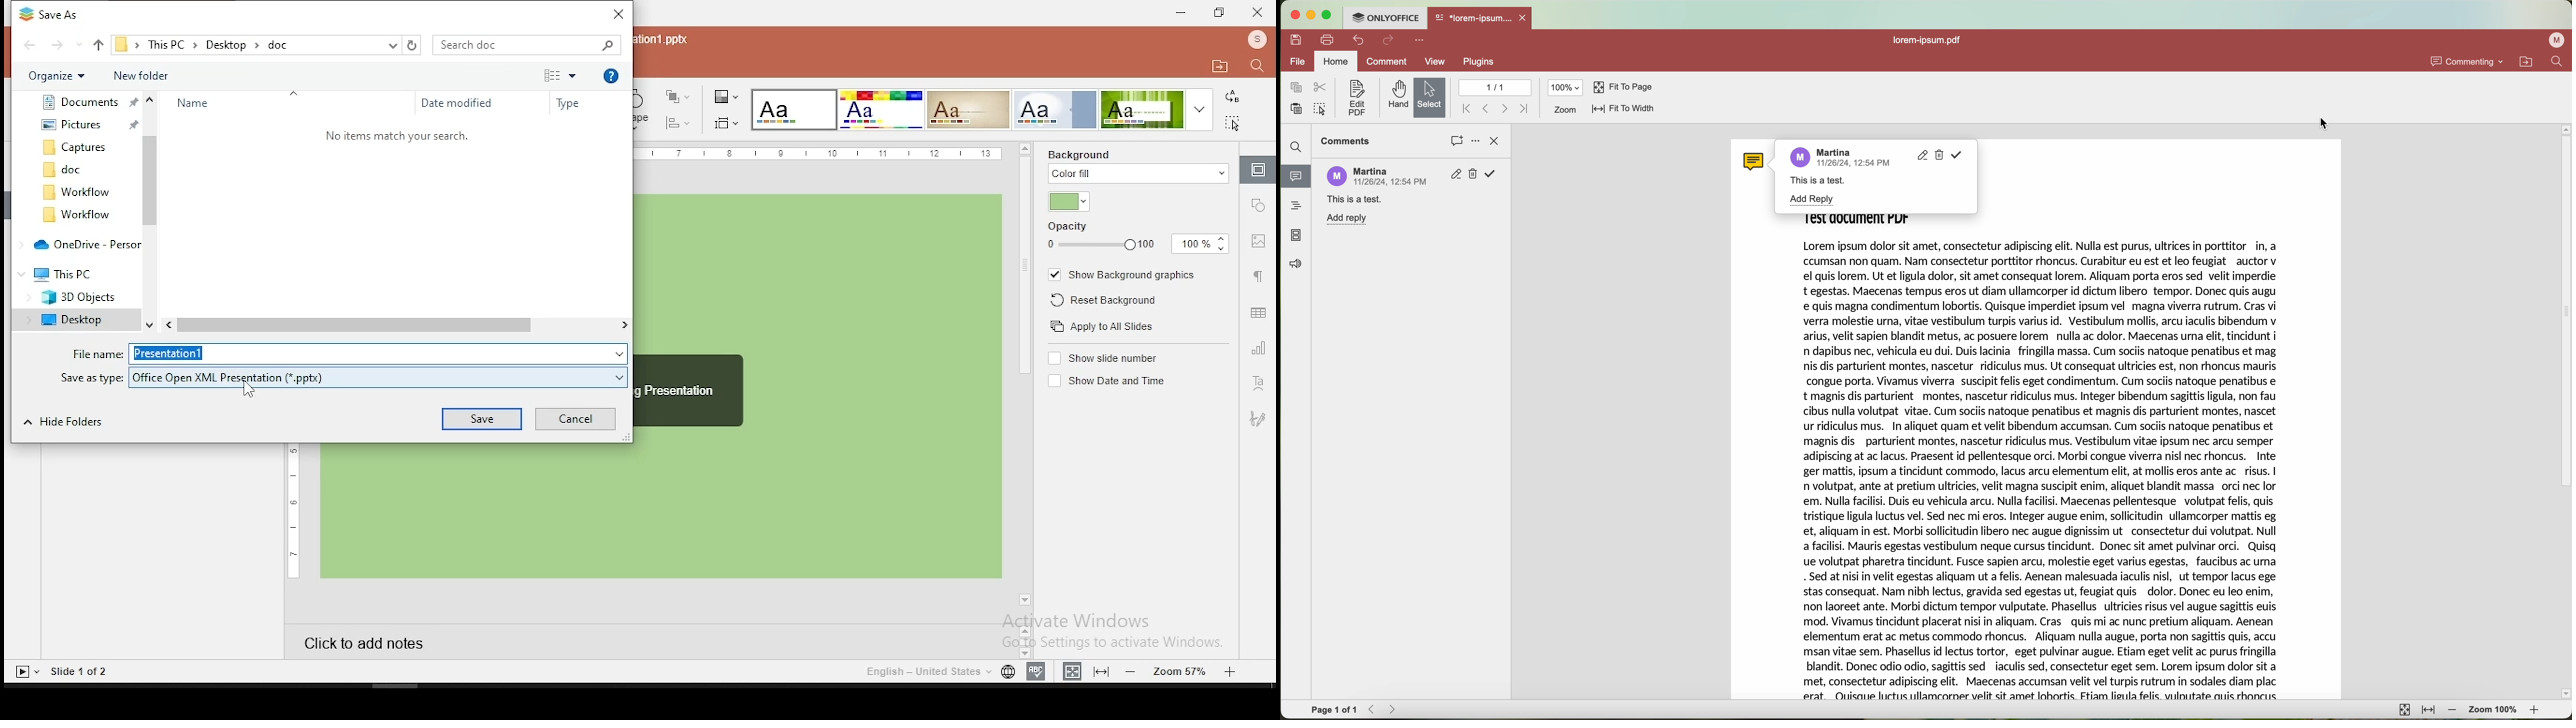 This screenshot has height=728, width=2576. I want to click on more color theme, so click(1199, 109).